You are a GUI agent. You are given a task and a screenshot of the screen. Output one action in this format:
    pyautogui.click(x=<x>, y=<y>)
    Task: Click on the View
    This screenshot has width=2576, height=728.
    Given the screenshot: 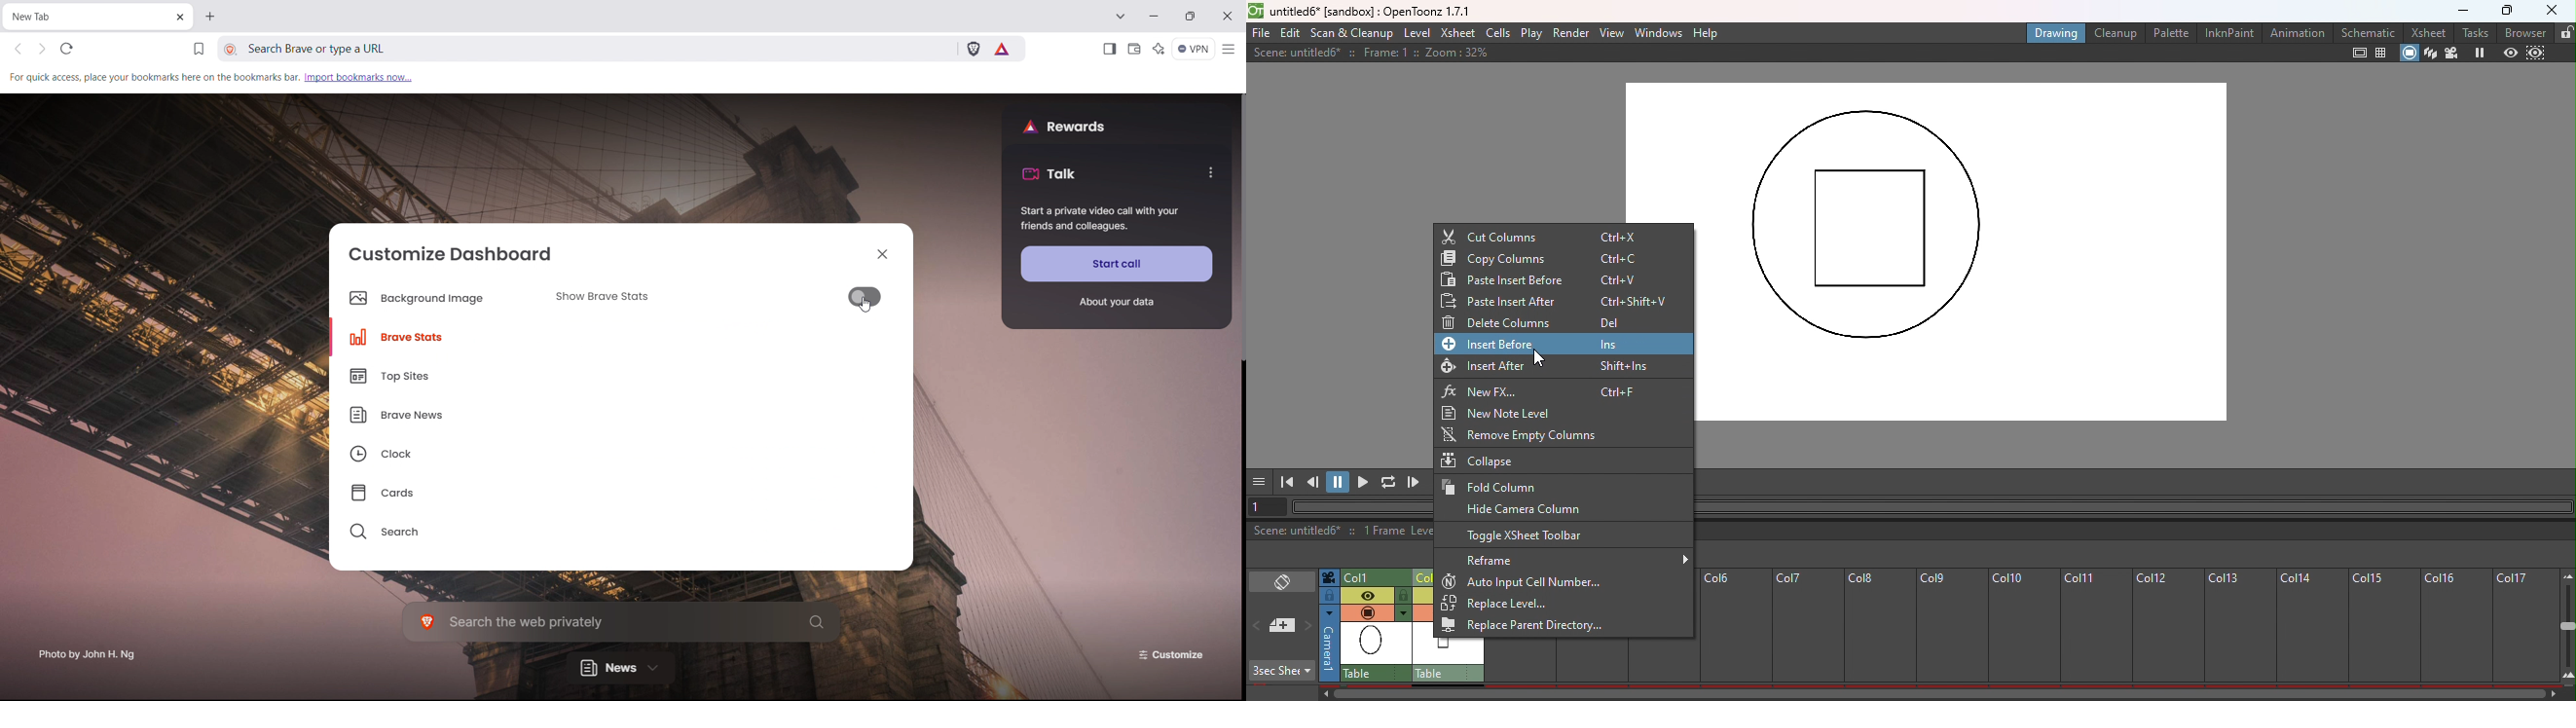 What is the action you would take?
    pyautogui.click(x=1612, y=32)
    